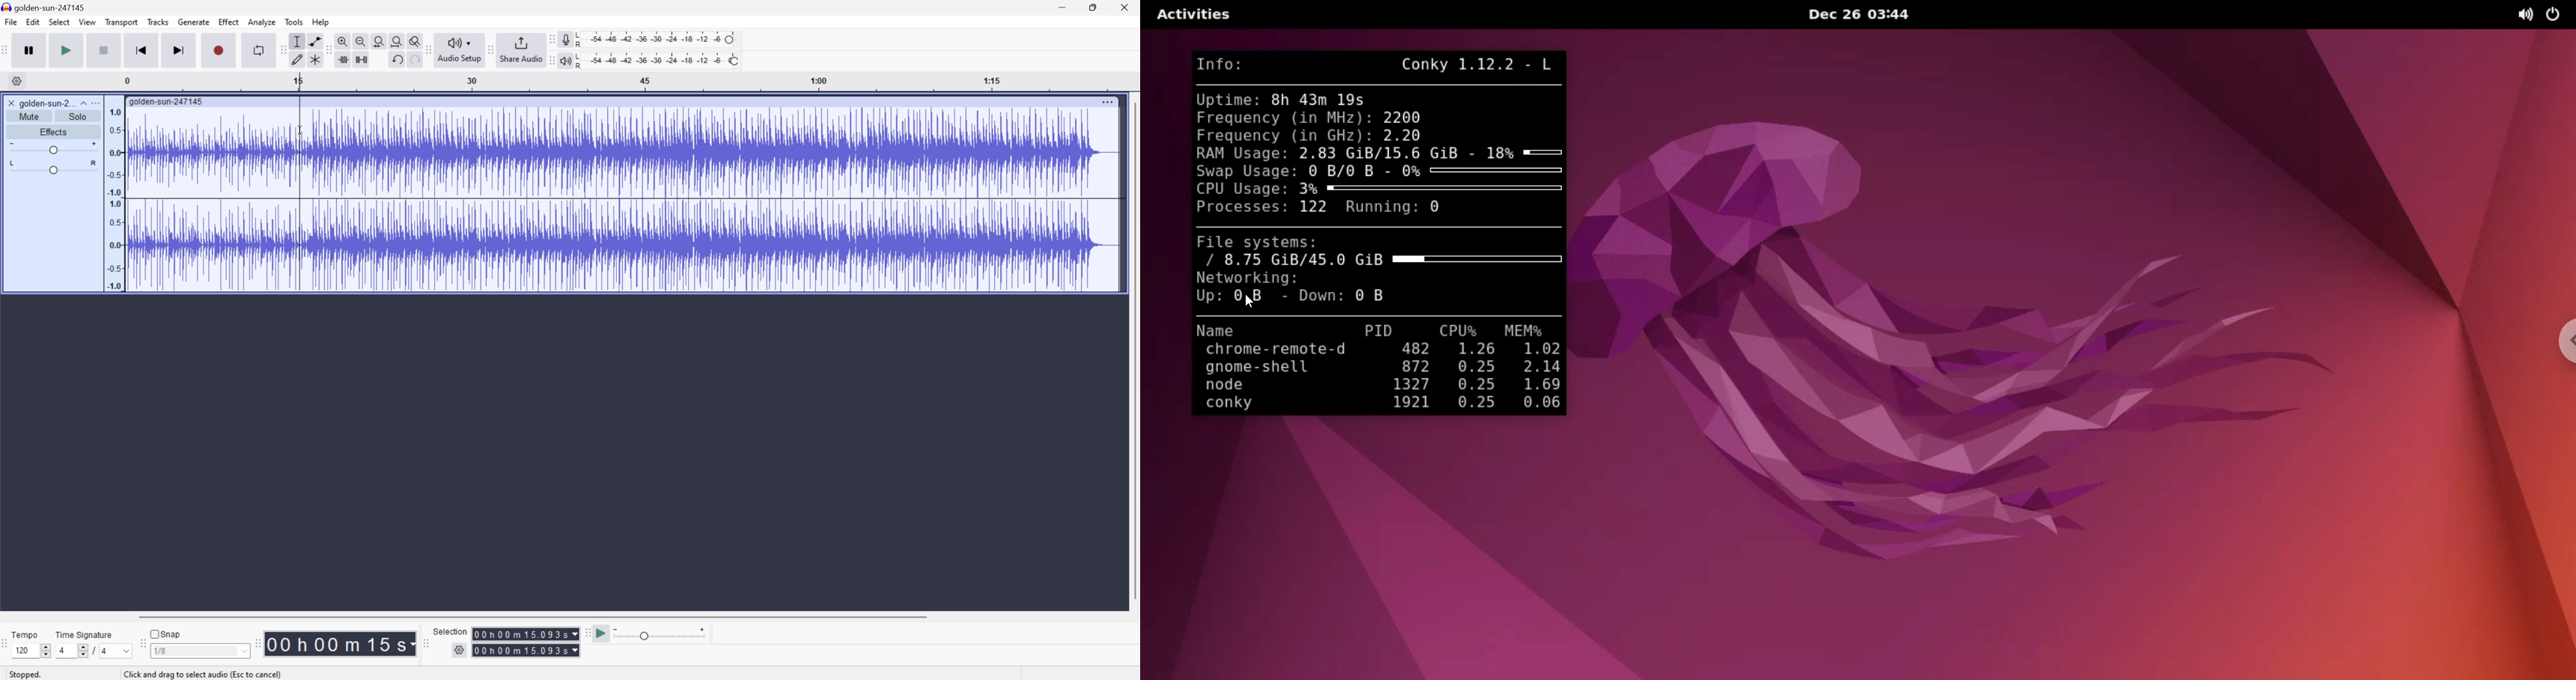 This screenshot has width=2576, height=700. What do you see at coordinates (280, 50) in the screenshot?
I see `Audacity Edit toolbar` at bounding box center [280, 50].